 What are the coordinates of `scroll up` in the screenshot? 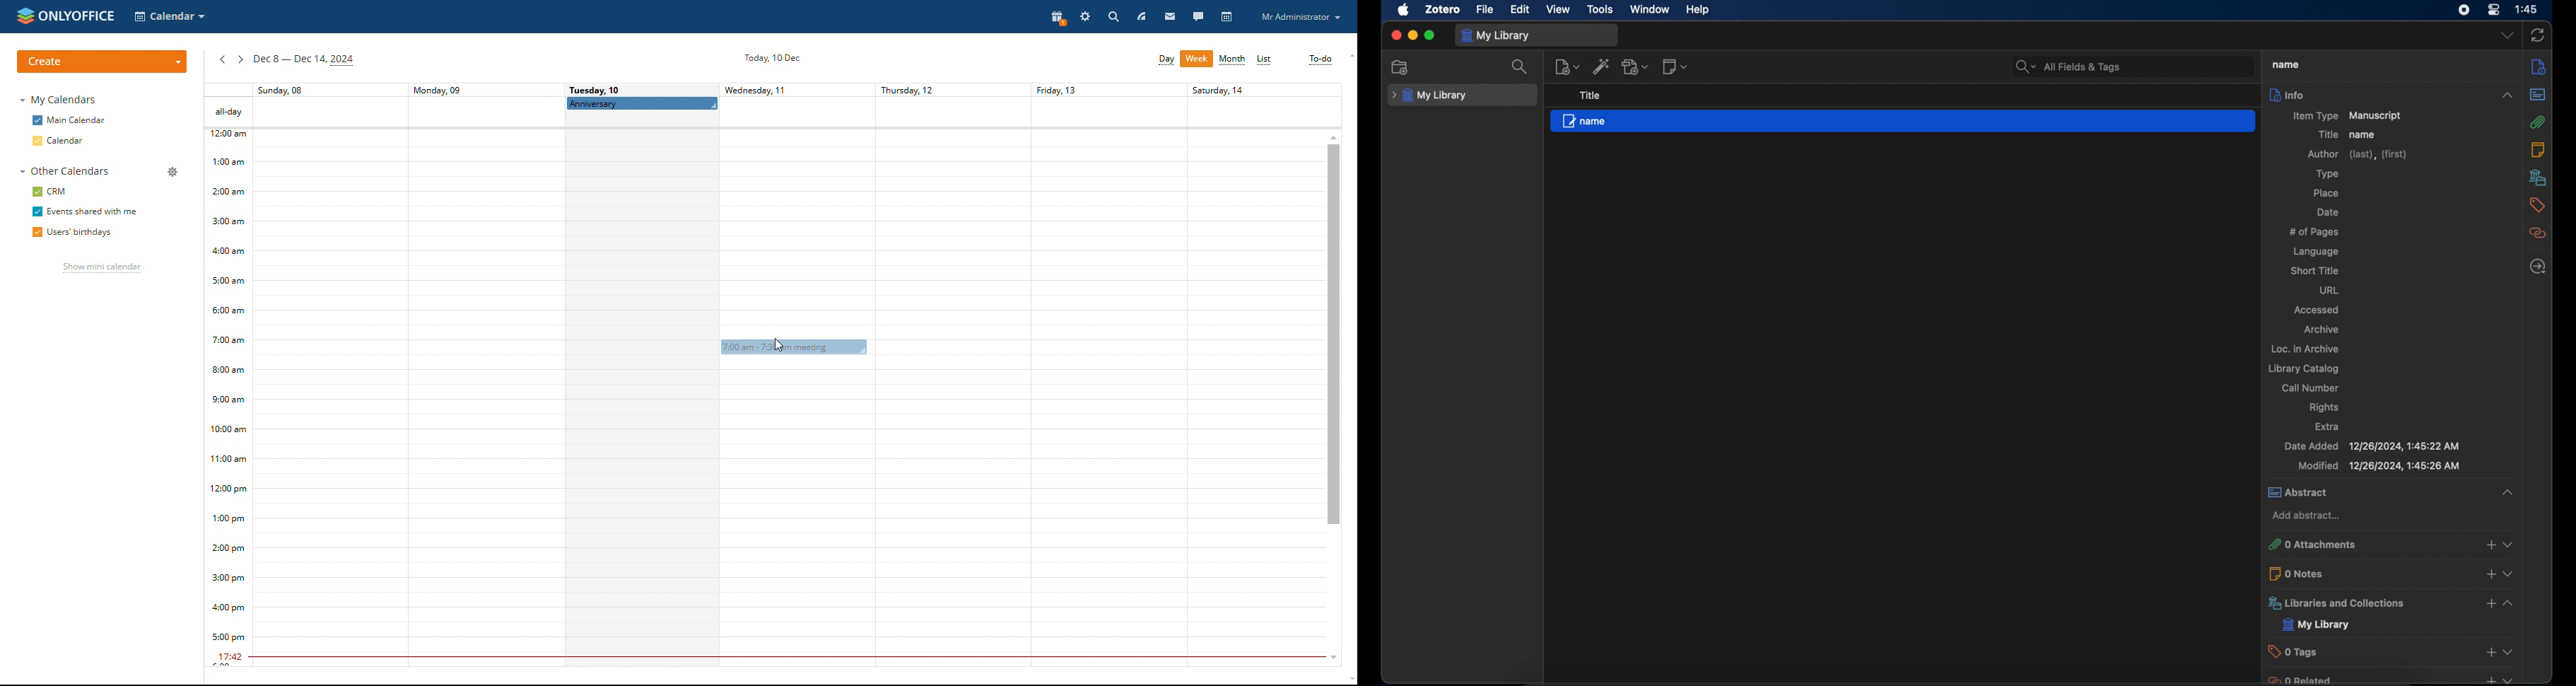 It's located at (1333, 136).